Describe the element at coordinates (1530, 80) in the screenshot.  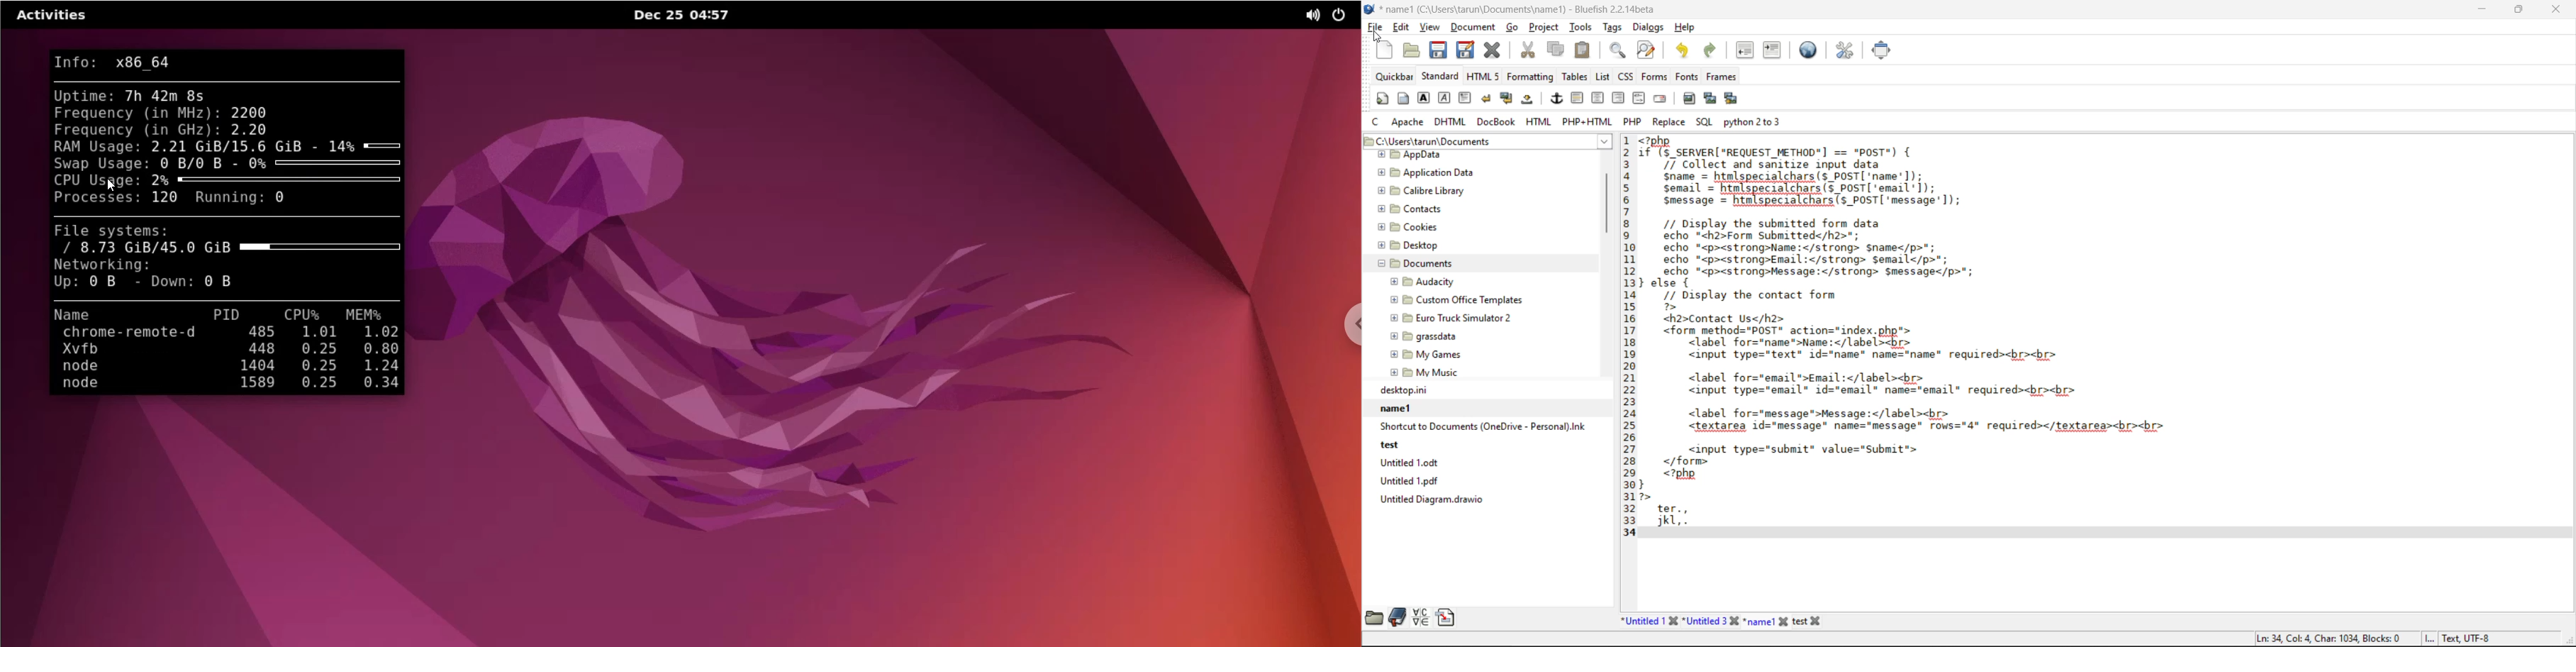
I see `formatting` at that location.